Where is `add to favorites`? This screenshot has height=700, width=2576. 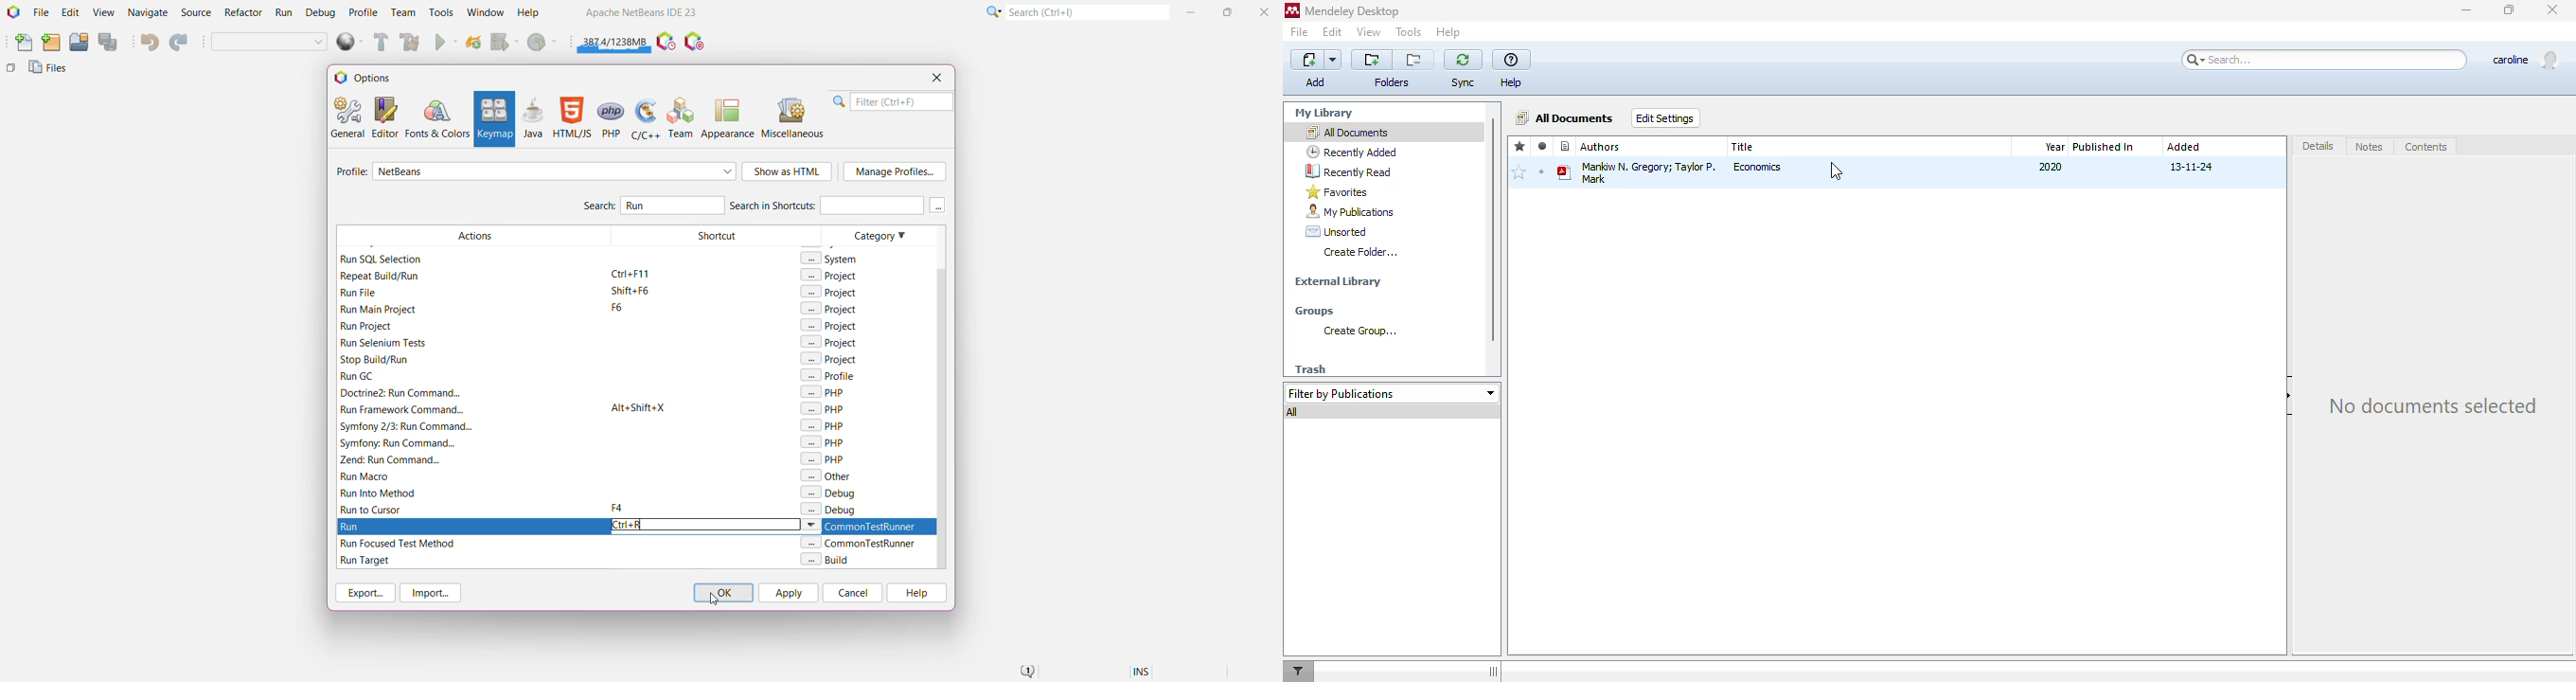 add to favorites is located at coordinates (1518, 173).